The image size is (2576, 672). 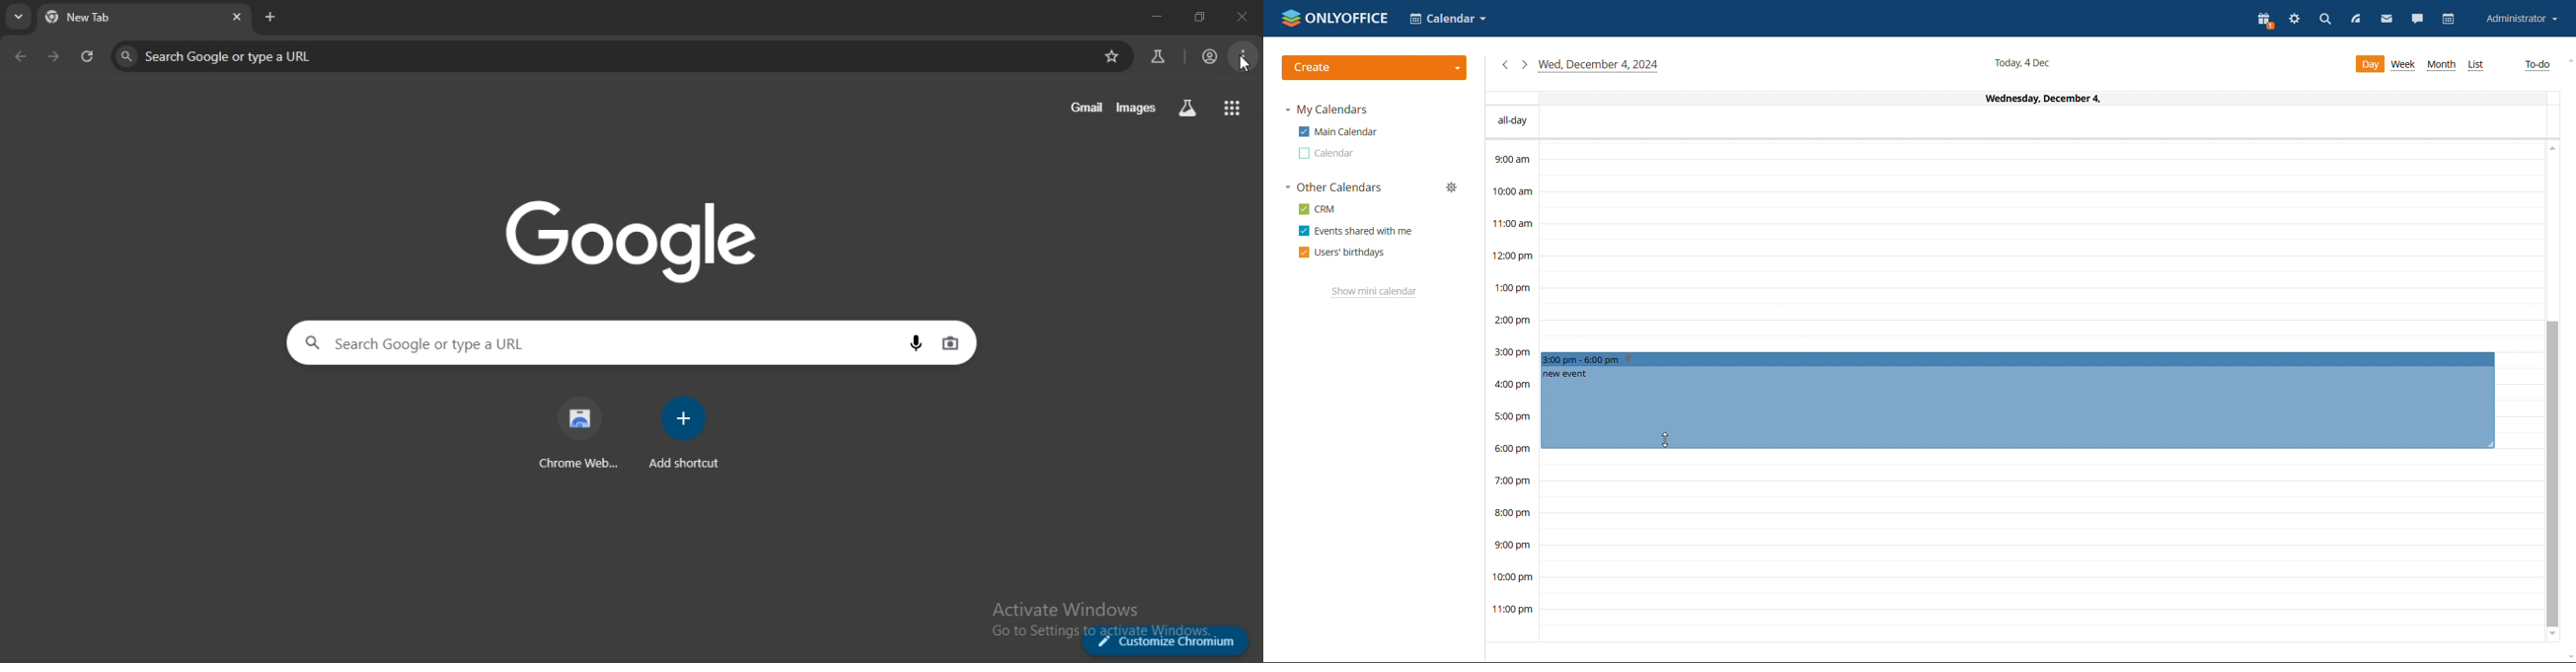 I want to click on search labs, so click(x=1157, y=57).